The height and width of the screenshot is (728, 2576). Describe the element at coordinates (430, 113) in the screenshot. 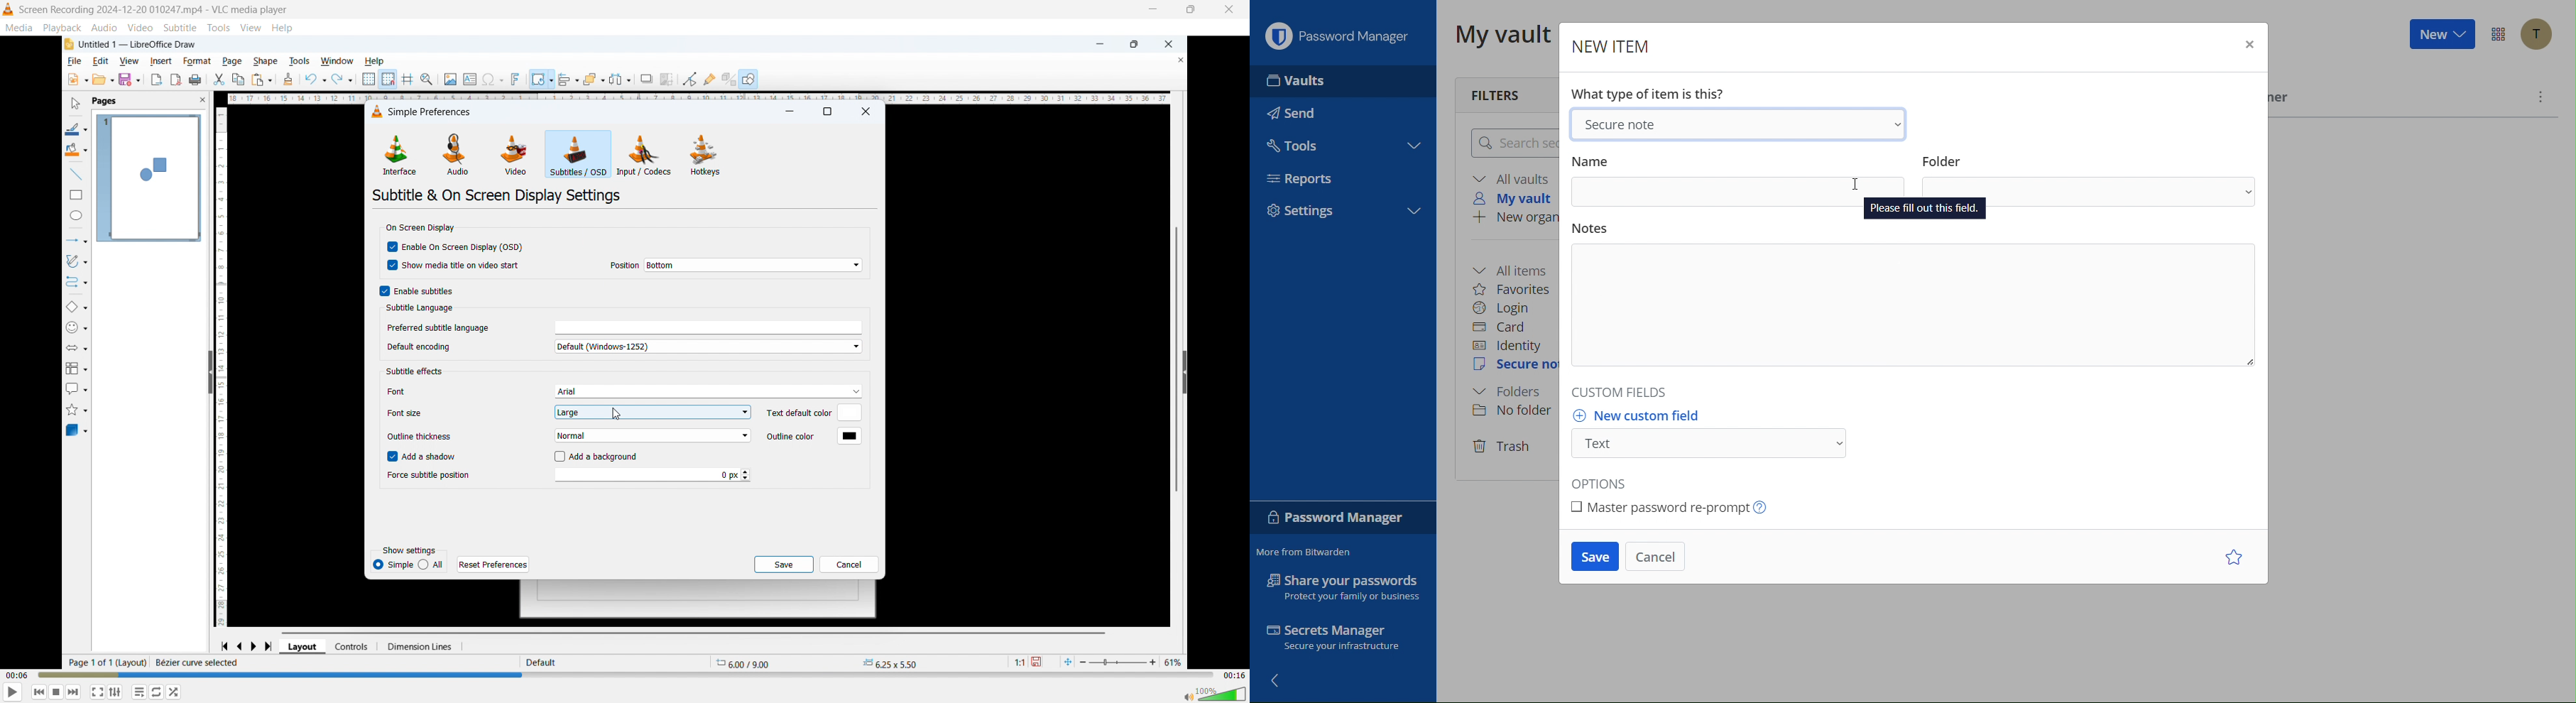

I see `Simple preferences dialogue box ` at that location.